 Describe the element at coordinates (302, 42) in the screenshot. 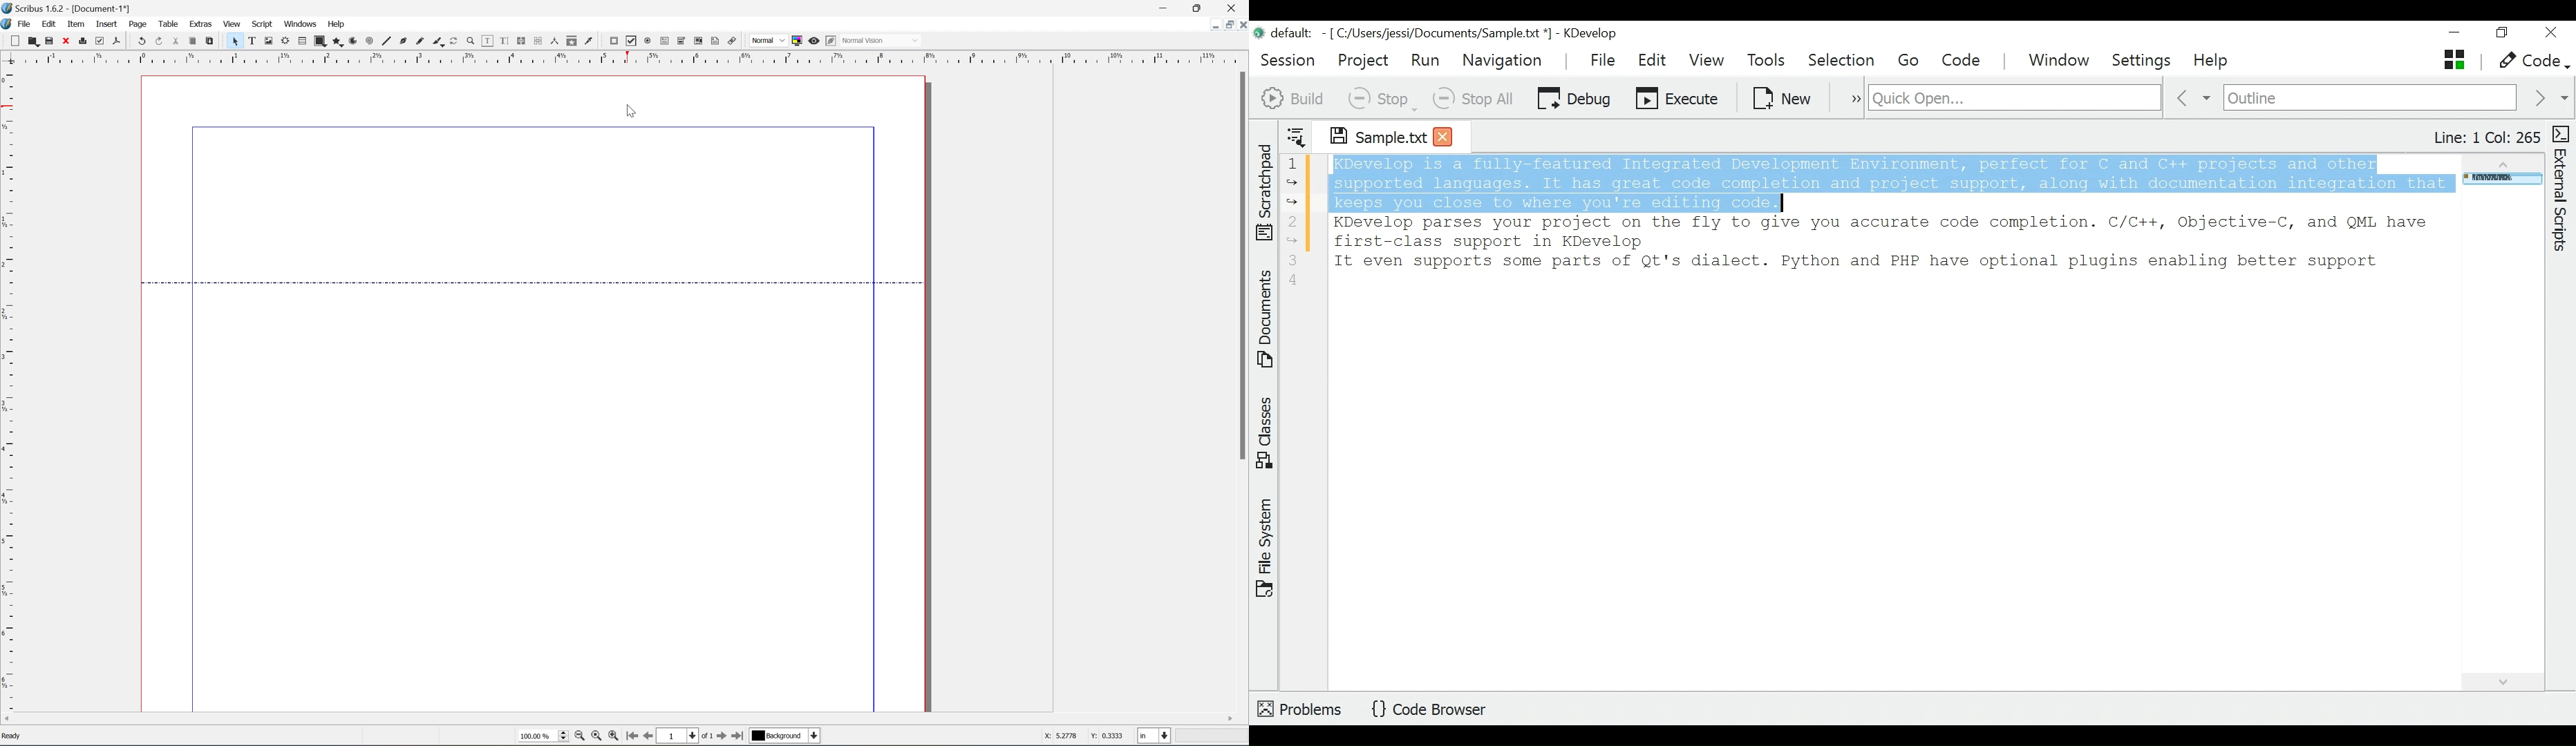

I see `table` at that location.